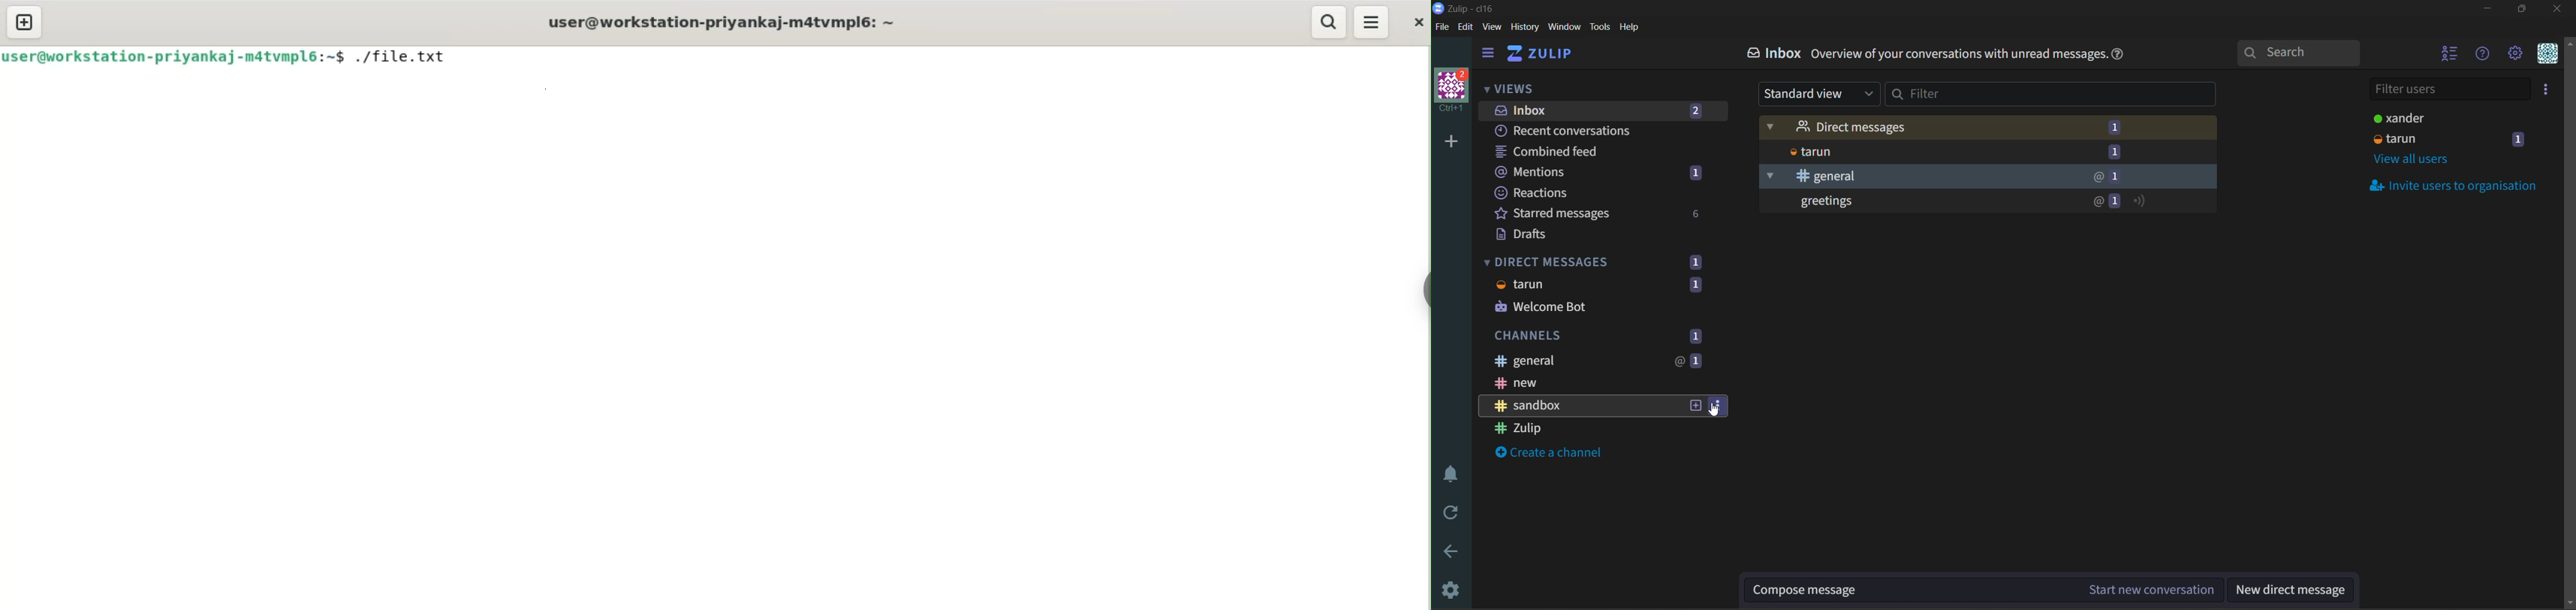 The height and width of the screenshot is (616, 2576). I want to click on history, so click(1525, 27).